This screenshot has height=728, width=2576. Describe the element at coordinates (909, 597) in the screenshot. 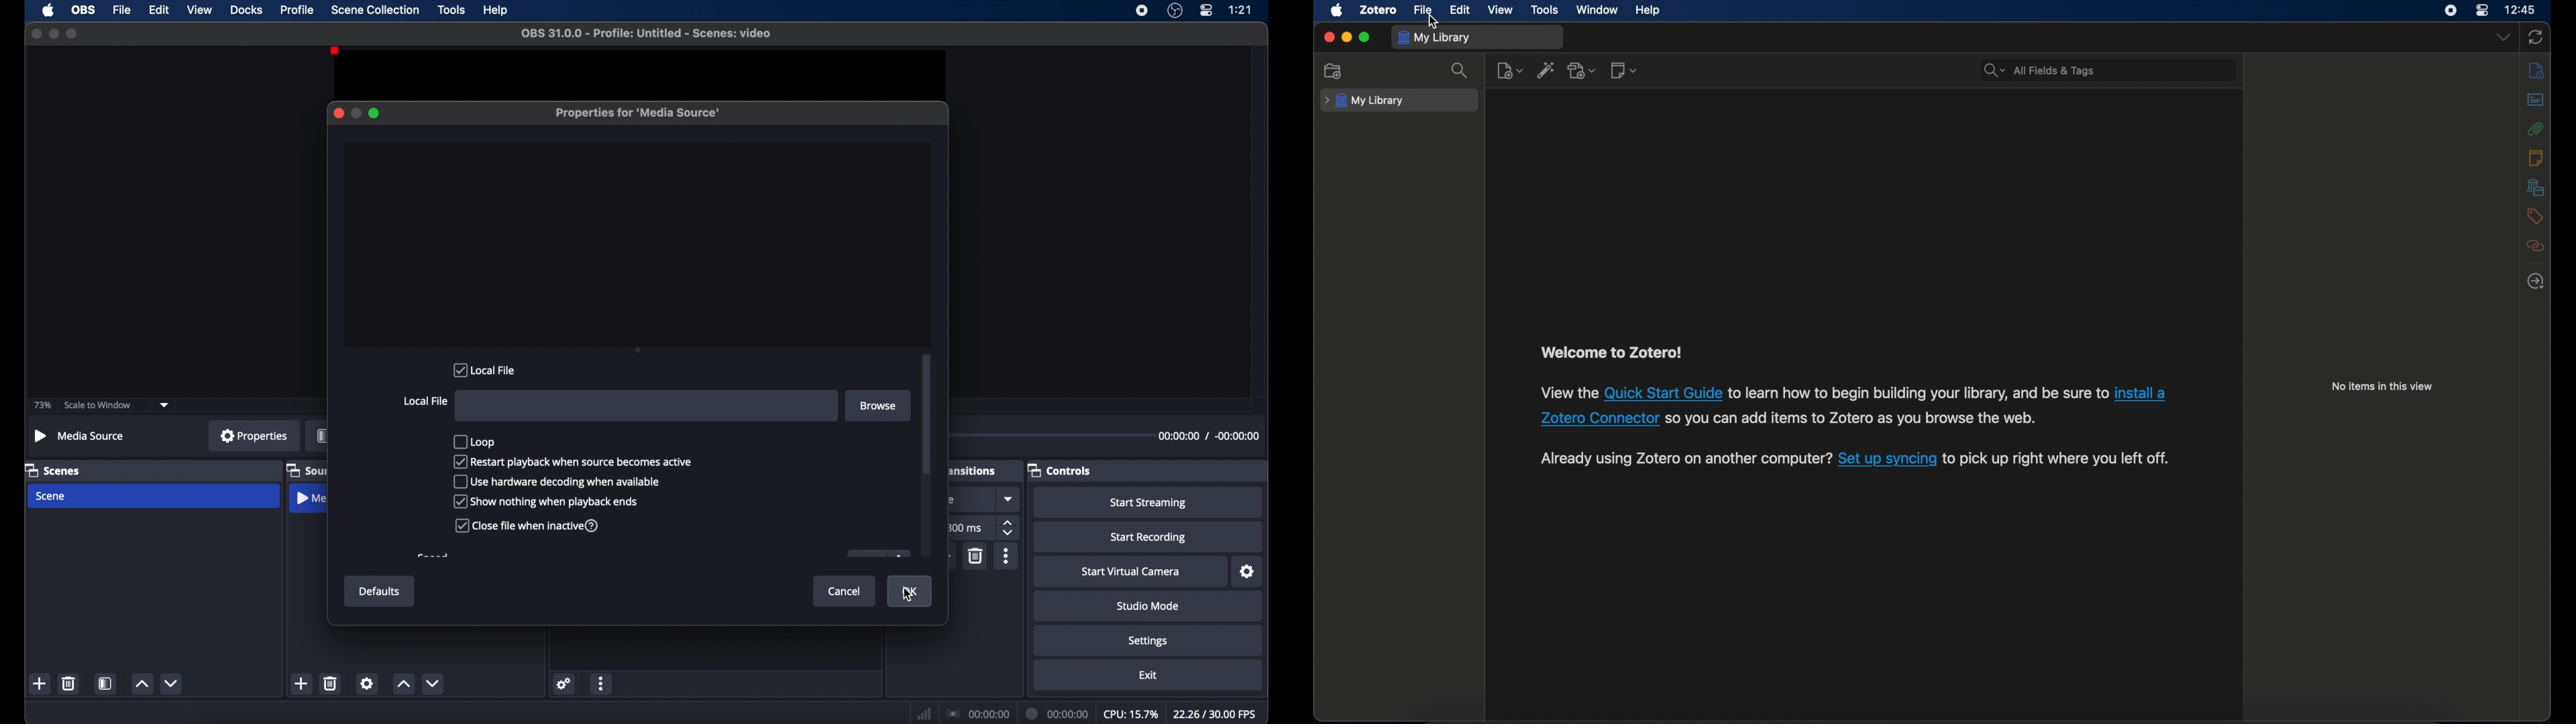

I see `cursor` at that location.